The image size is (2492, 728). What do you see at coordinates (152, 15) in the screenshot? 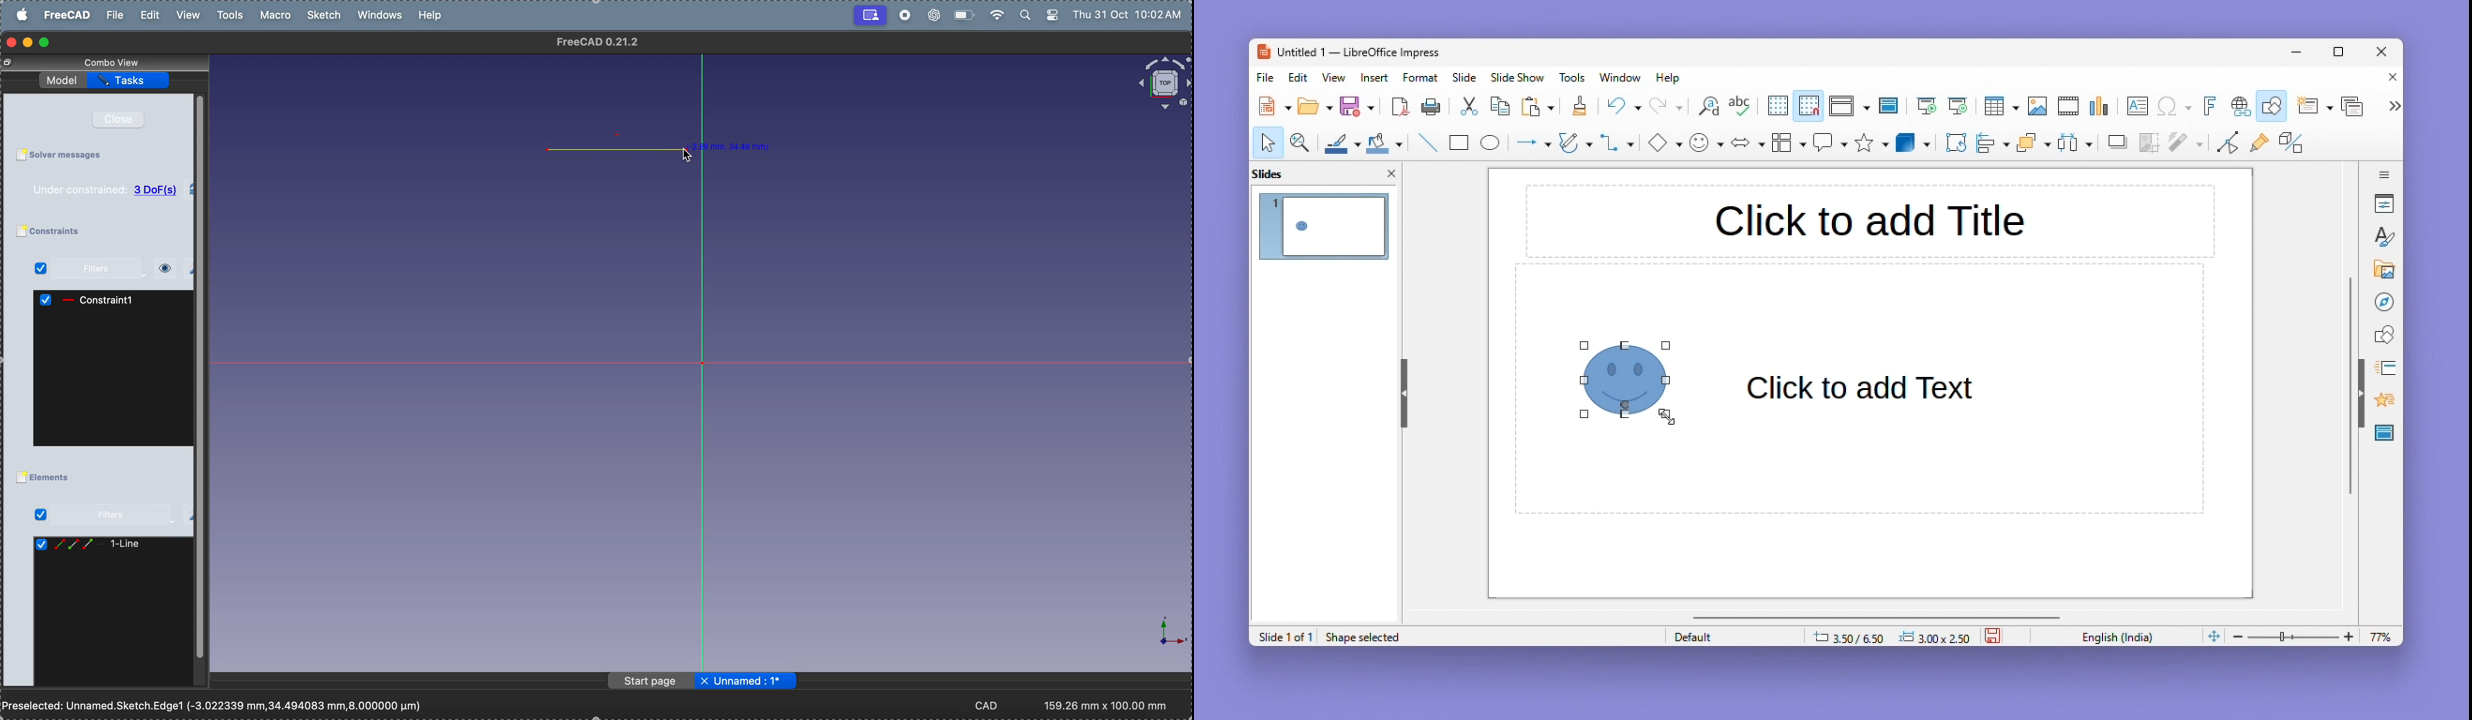
I see `edit` at bounding box center [152, 15].